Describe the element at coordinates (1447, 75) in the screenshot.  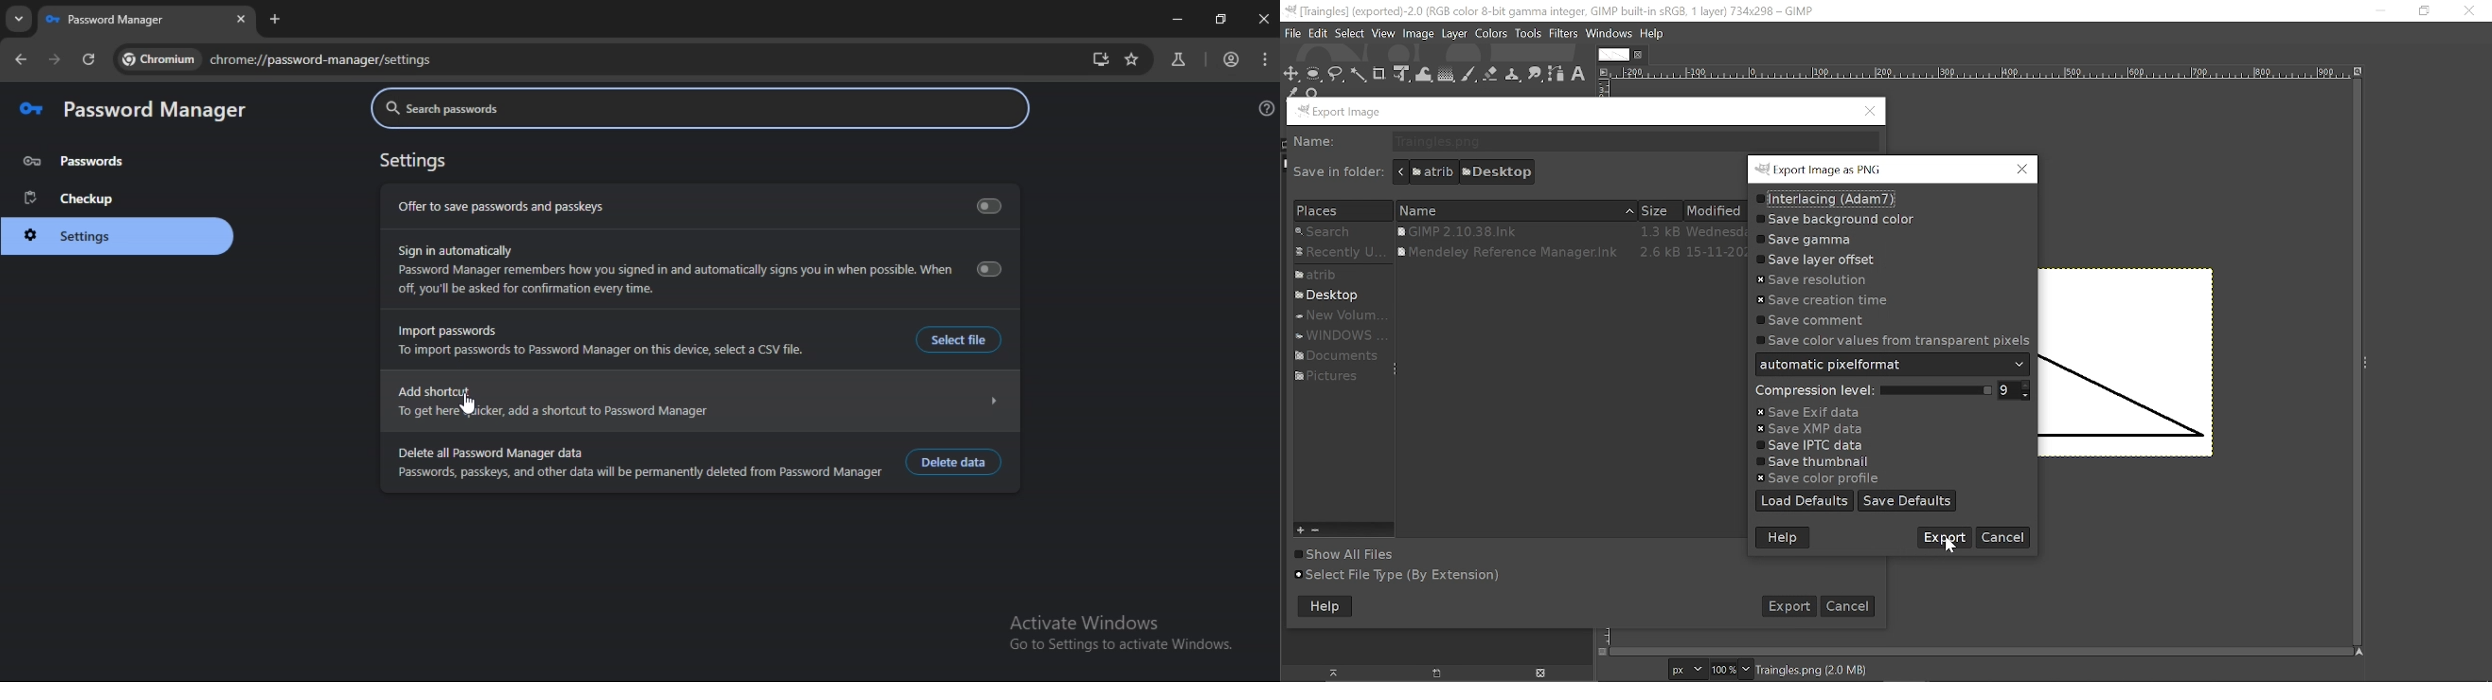
I see `Gradient tool` at that location.